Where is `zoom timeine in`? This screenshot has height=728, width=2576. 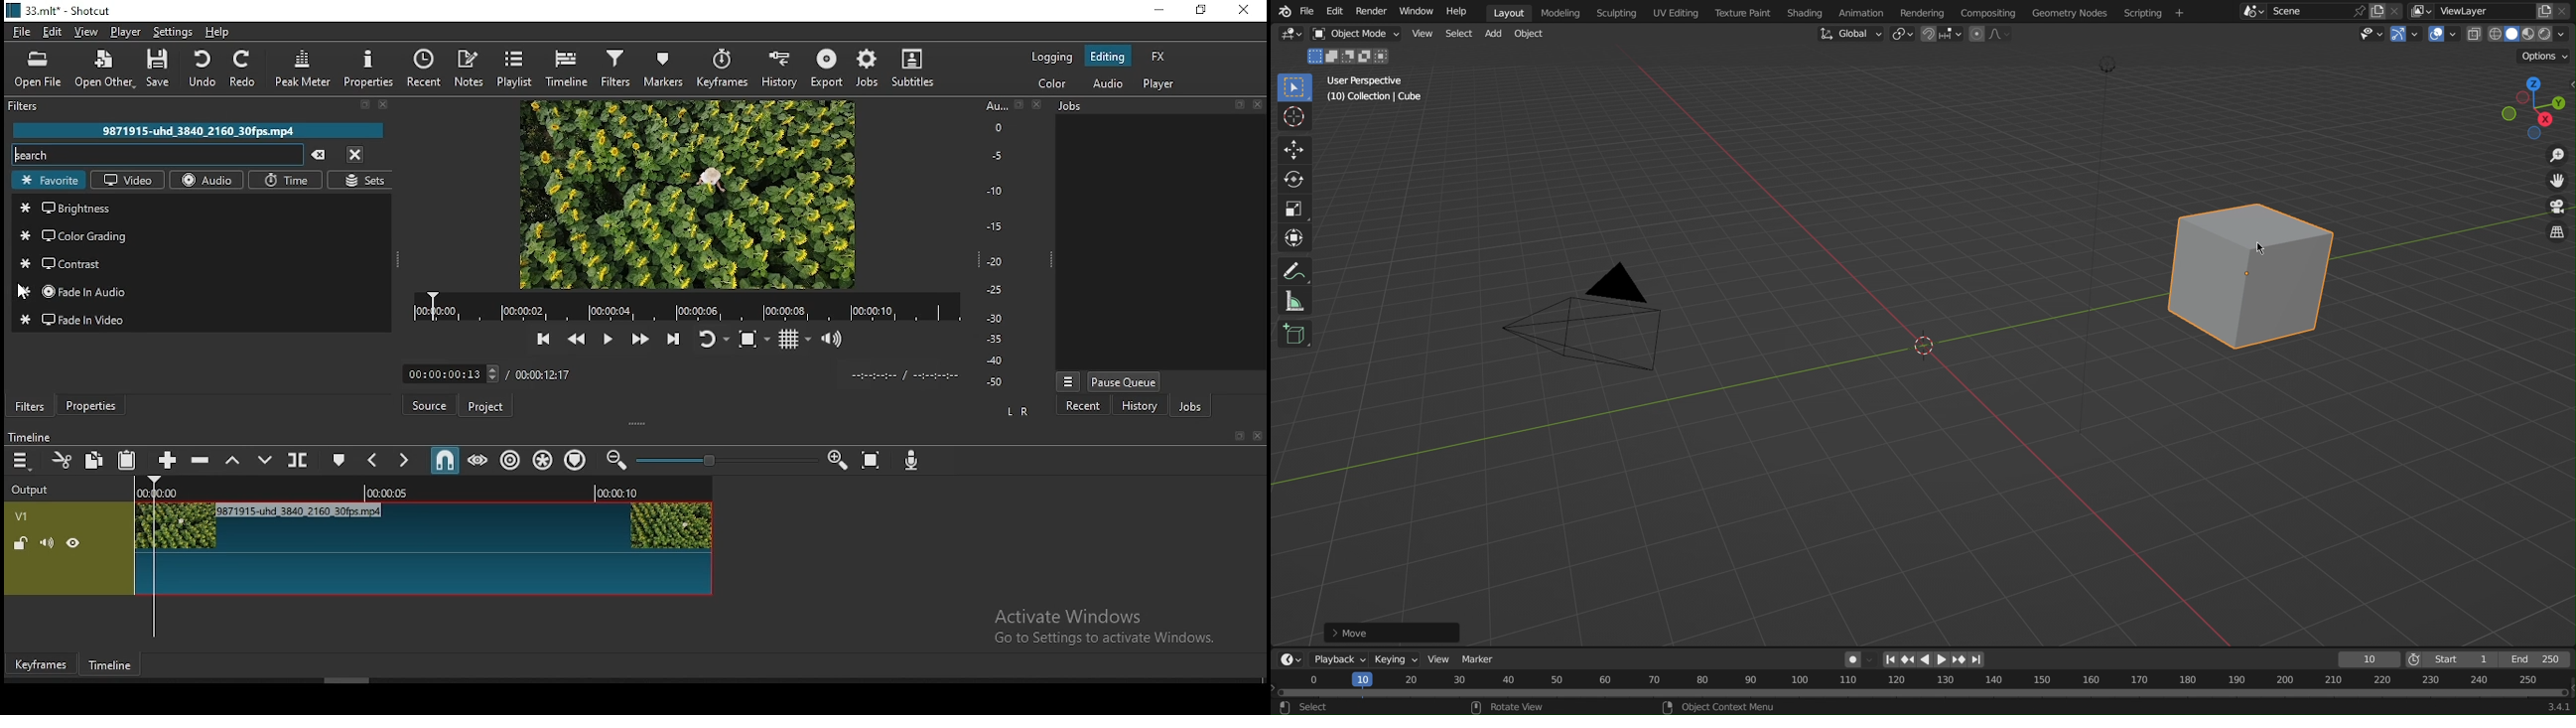 zoom timeine in is located at coordinates (838, 462).